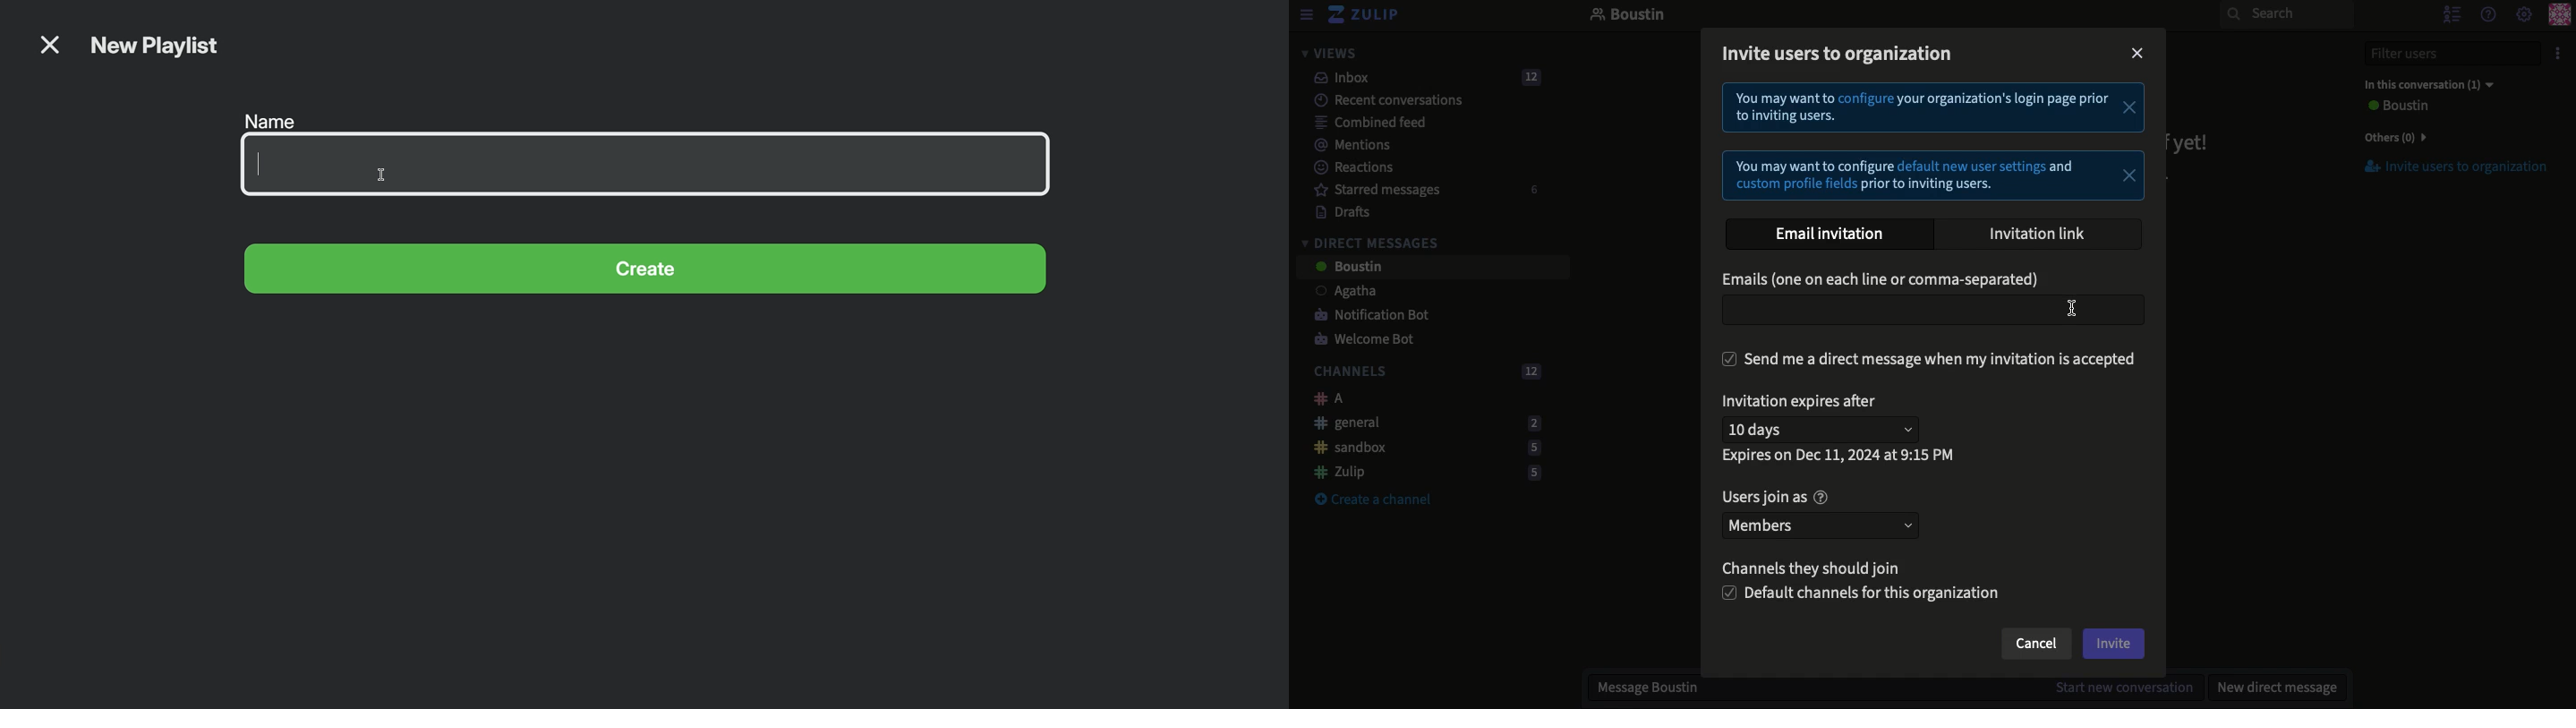  Describe the element at coordinates (1347, 268) in the screenshot. I see `User 2` at that location.